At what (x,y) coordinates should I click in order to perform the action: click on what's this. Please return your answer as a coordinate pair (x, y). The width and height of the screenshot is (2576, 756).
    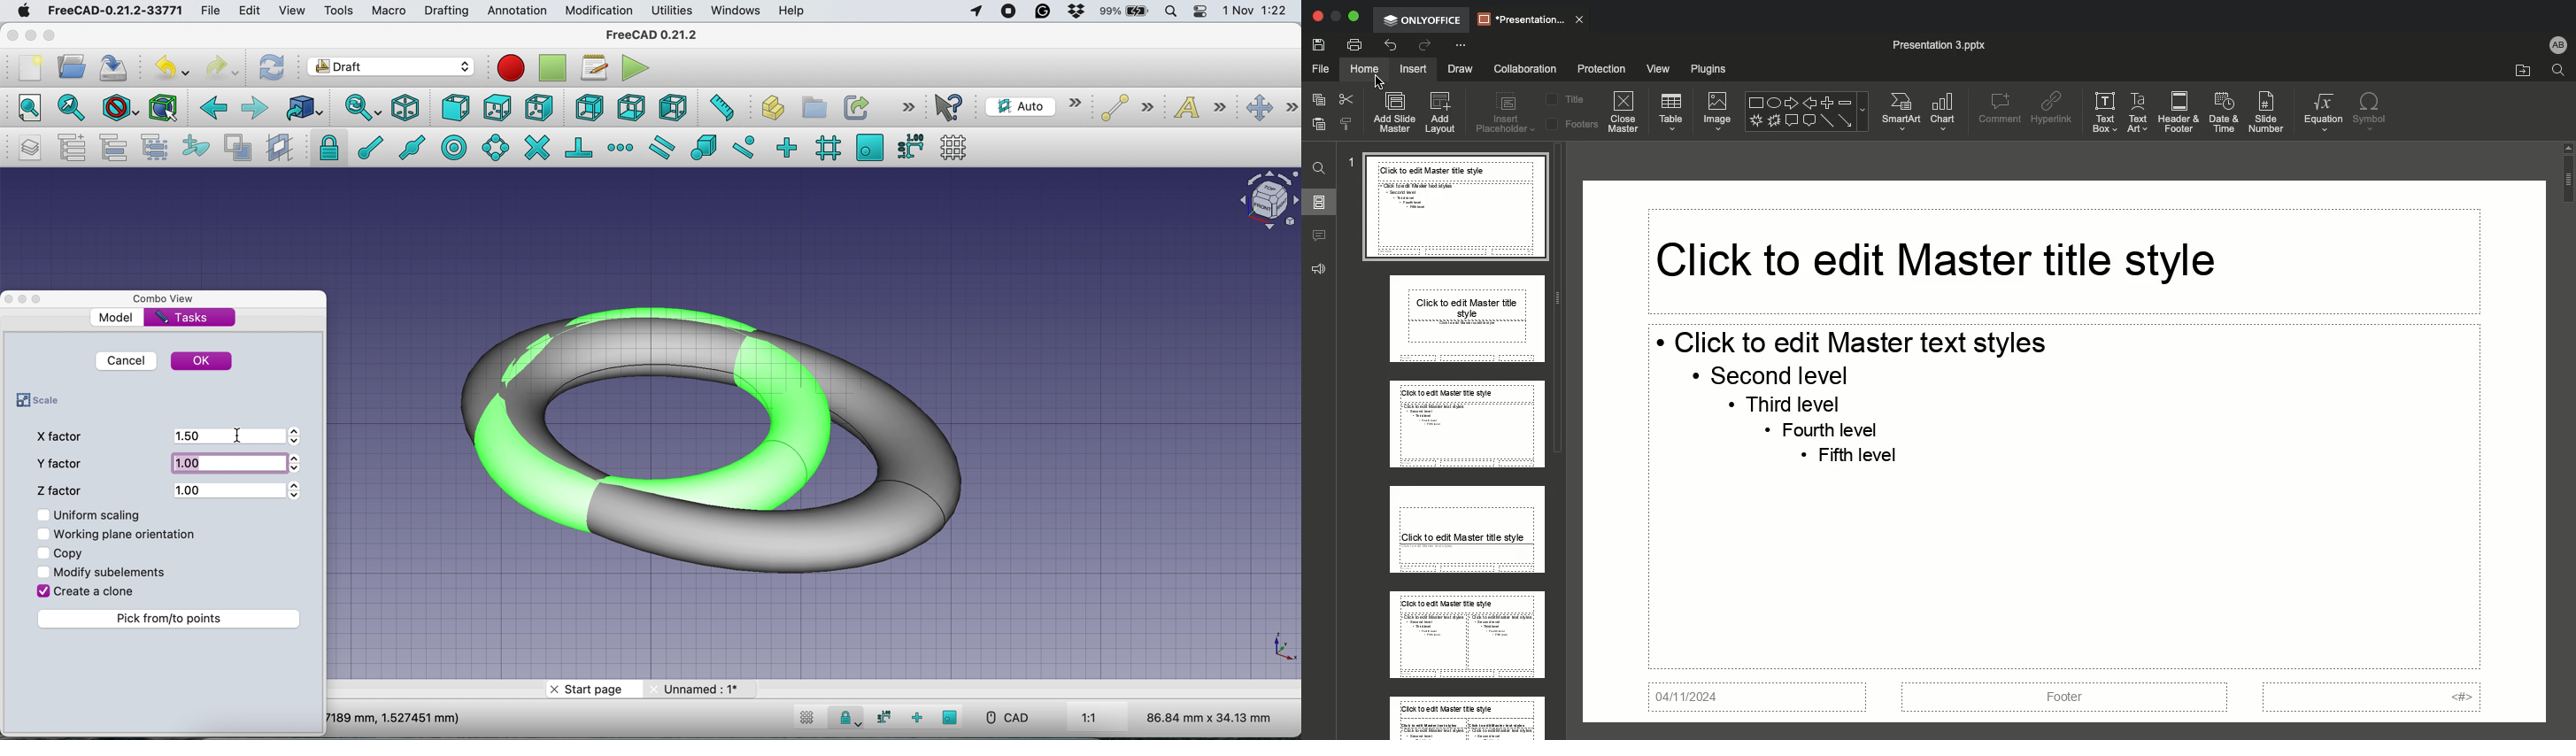
    Looking at the image, I should click on (952, 108).